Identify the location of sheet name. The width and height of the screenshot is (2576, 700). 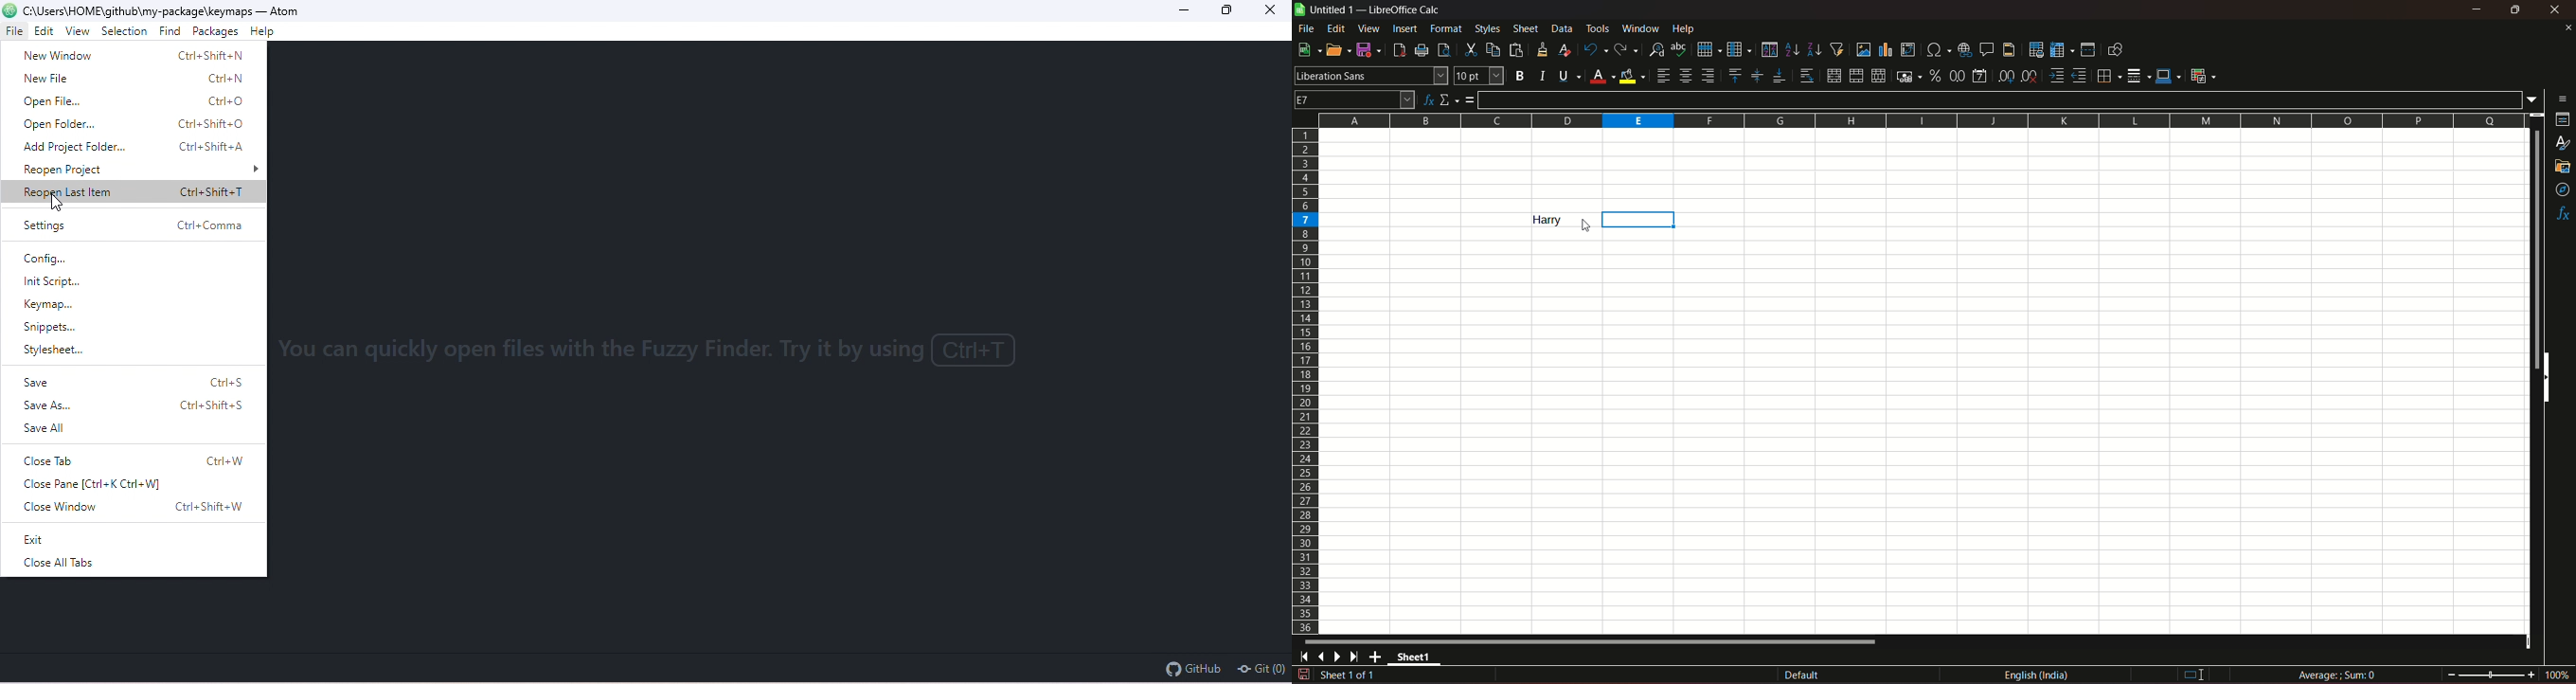
(1418, 659).